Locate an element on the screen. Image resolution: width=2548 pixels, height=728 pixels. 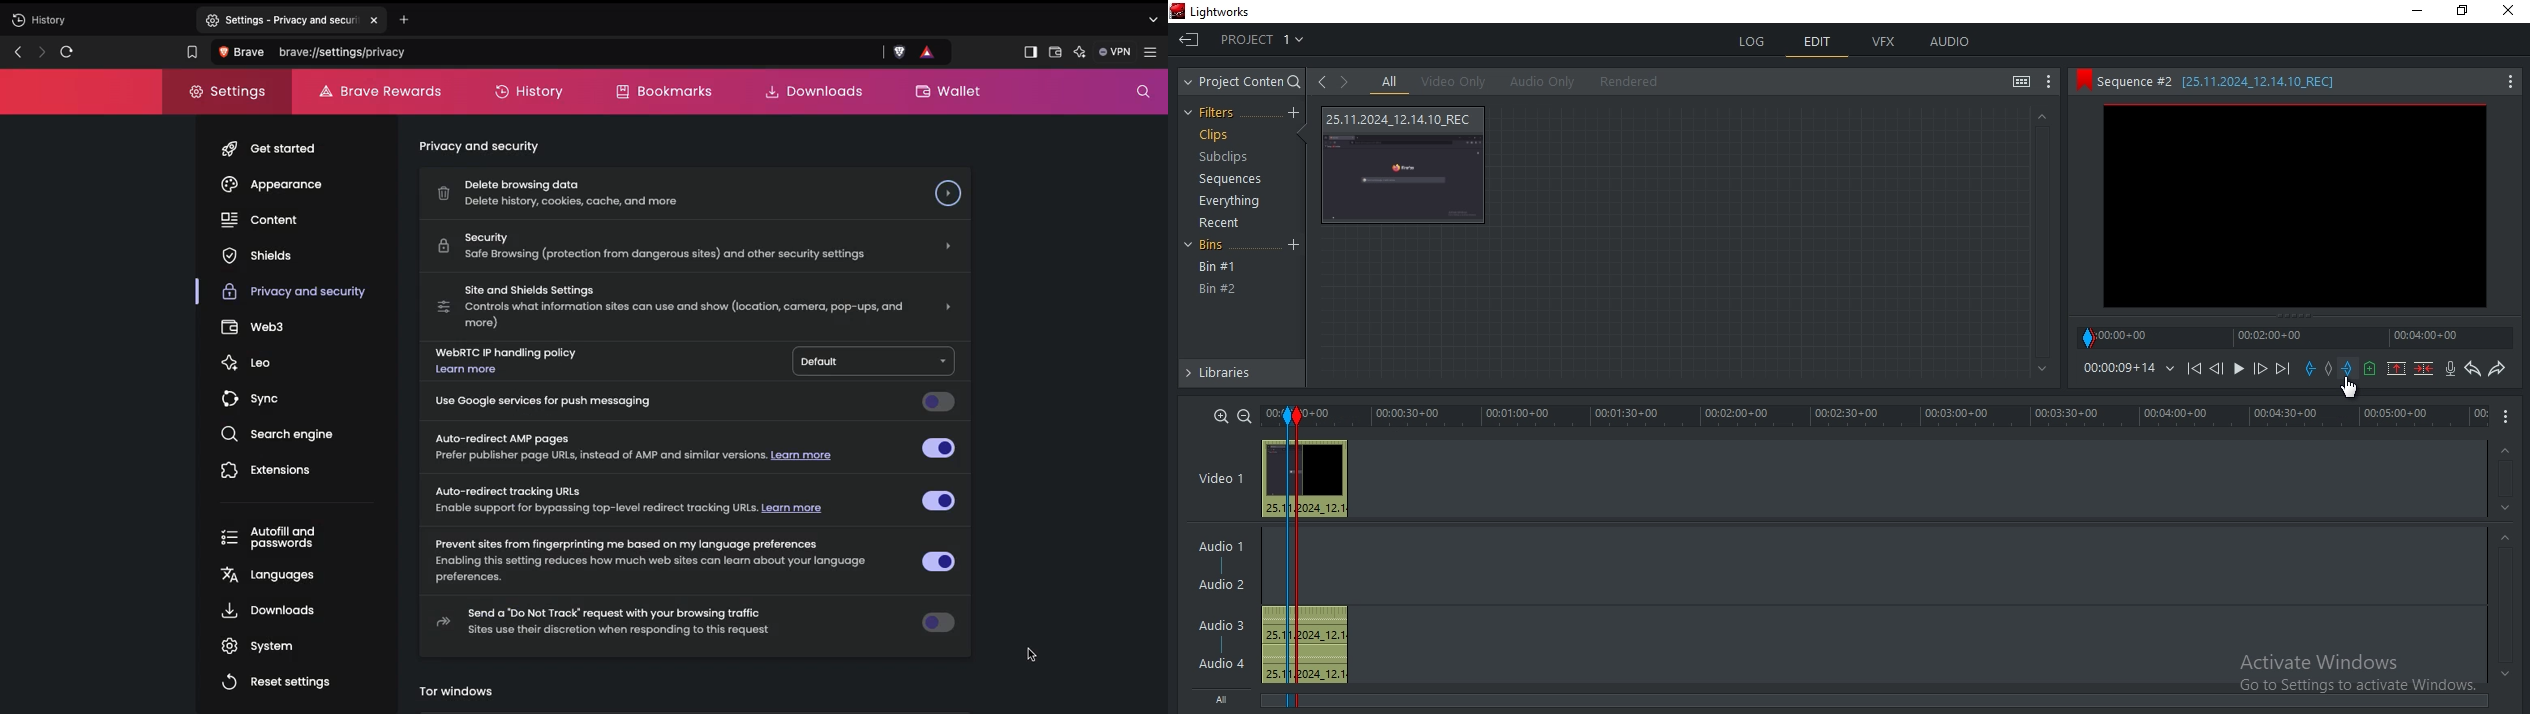
bin #1 is located at coordinates (1218, 267).